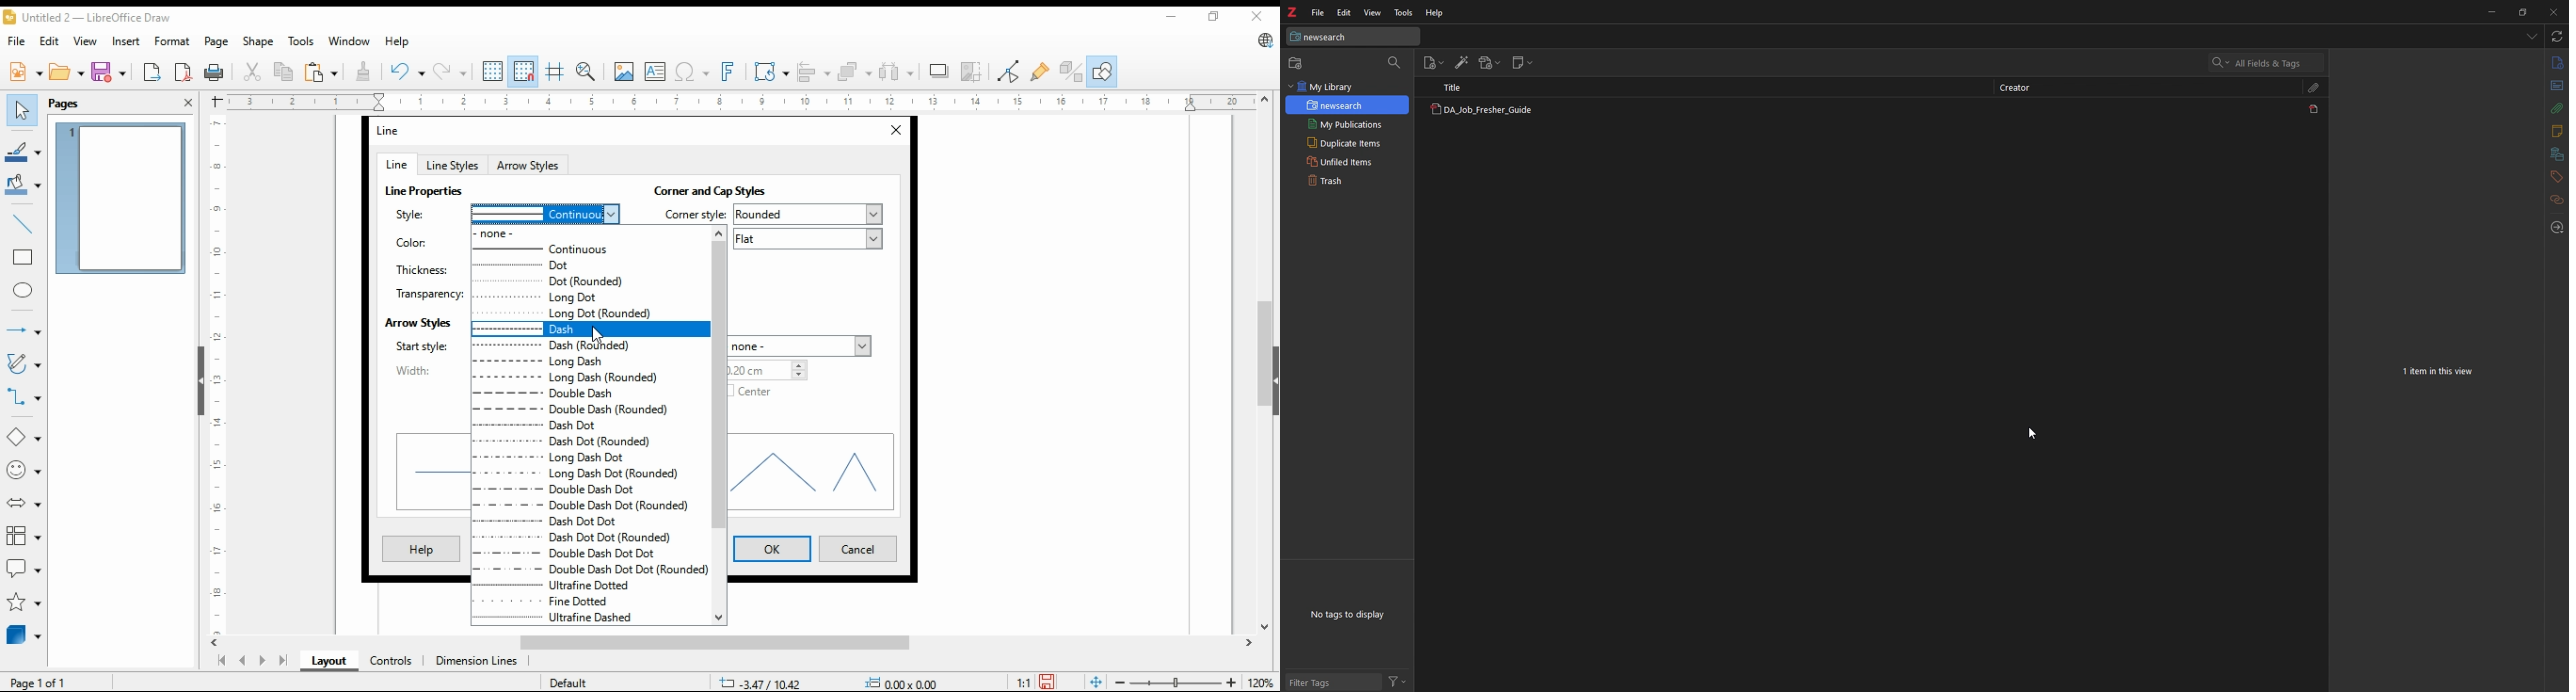 This screenshot has width=2576, height=700. I want to click on minimize, so click(2492, 11).